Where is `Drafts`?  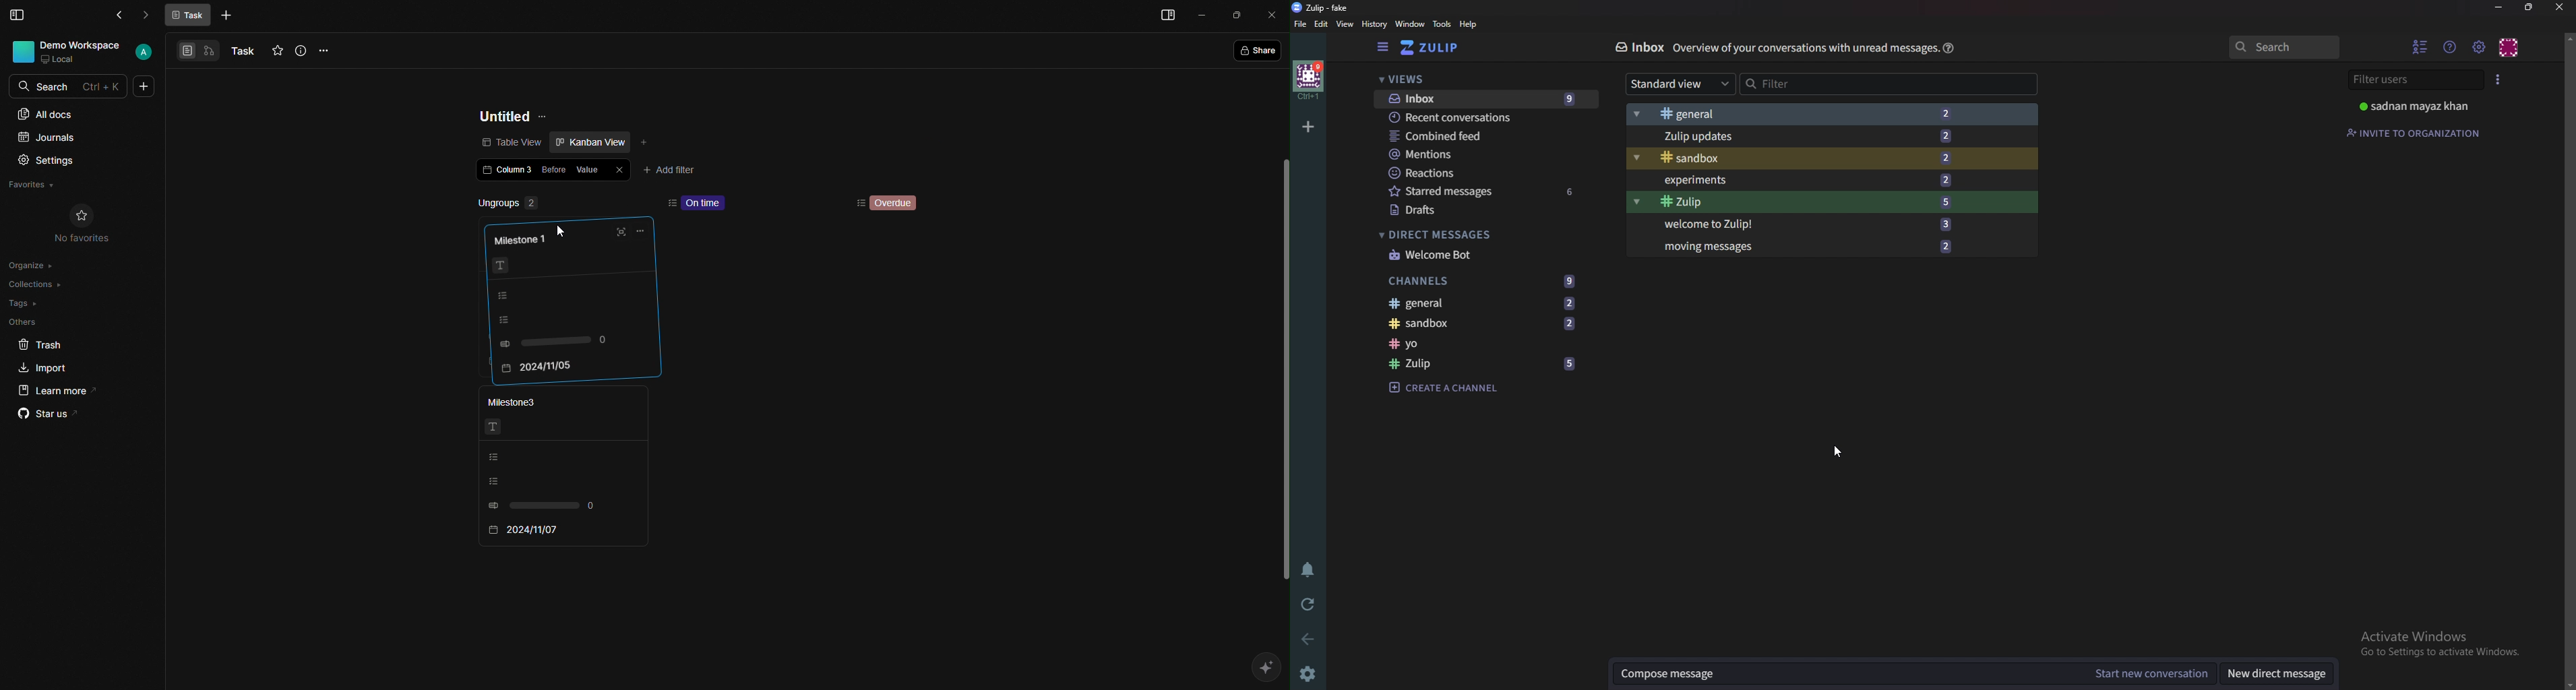 Drafts is located at coordinates (1472, 211).